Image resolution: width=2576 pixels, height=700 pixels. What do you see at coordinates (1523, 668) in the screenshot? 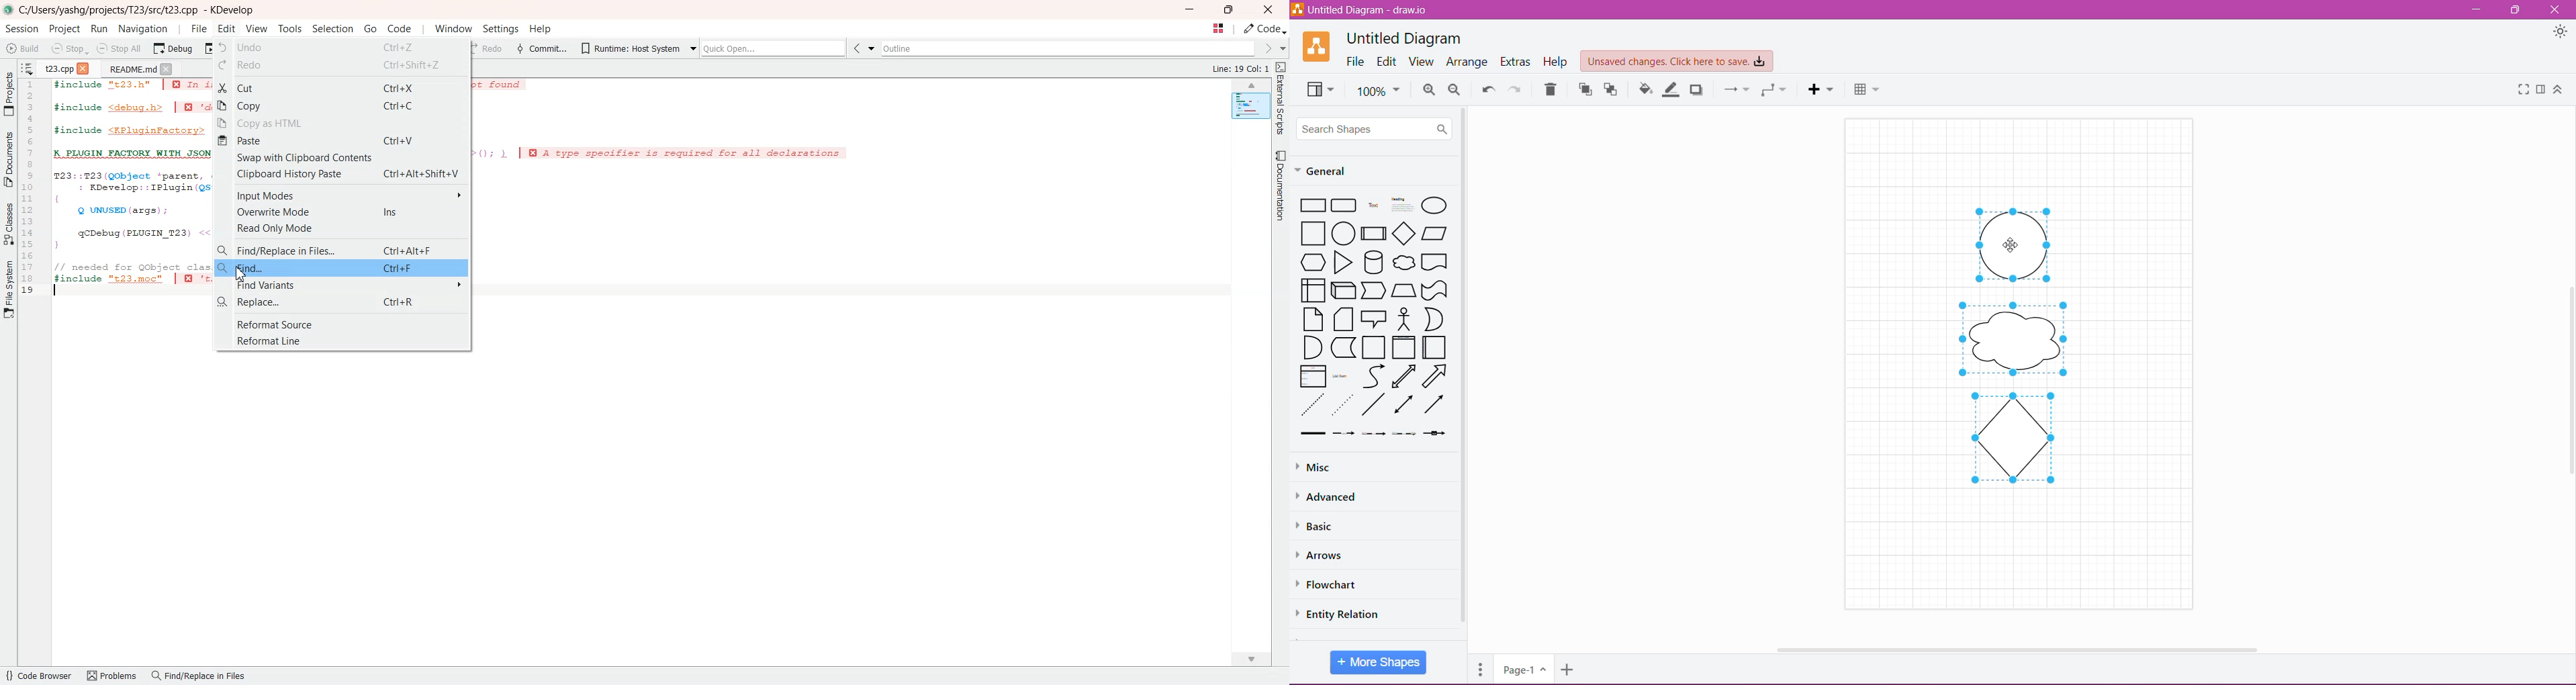
I see `Page 1` at bounding box center [1523, 668].